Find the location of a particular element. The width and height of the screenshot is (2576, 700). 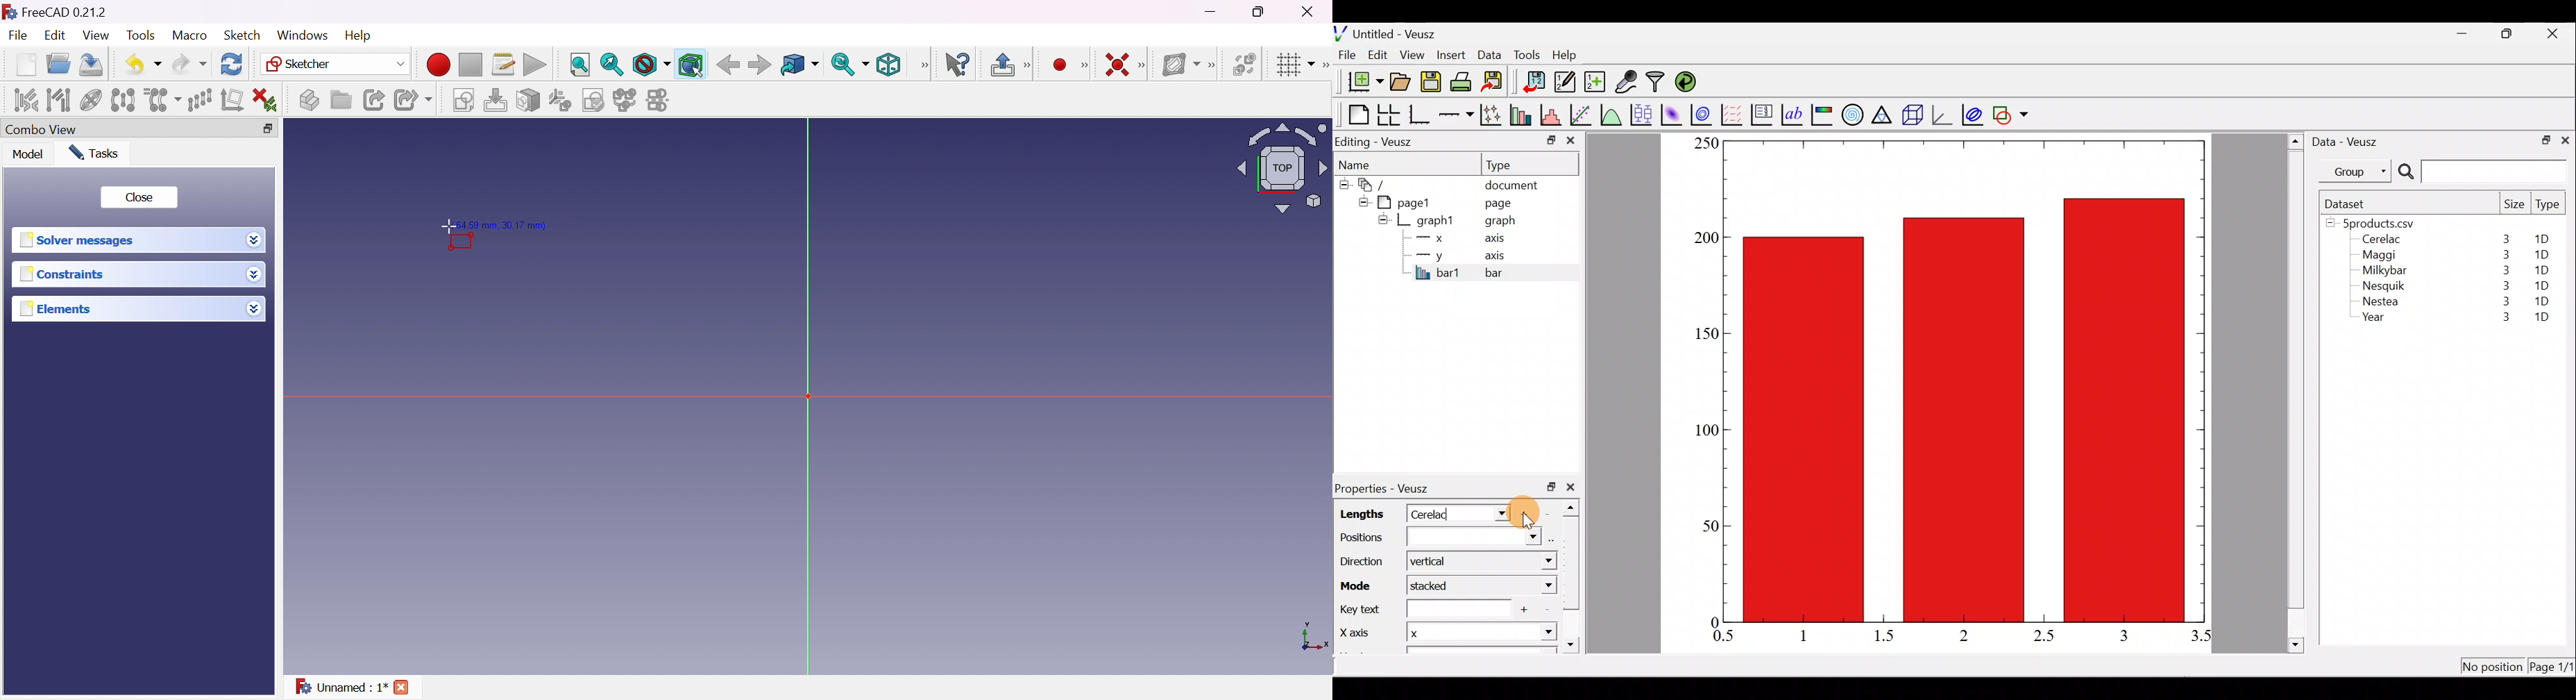

3 is located at coordinates (2505, 239).